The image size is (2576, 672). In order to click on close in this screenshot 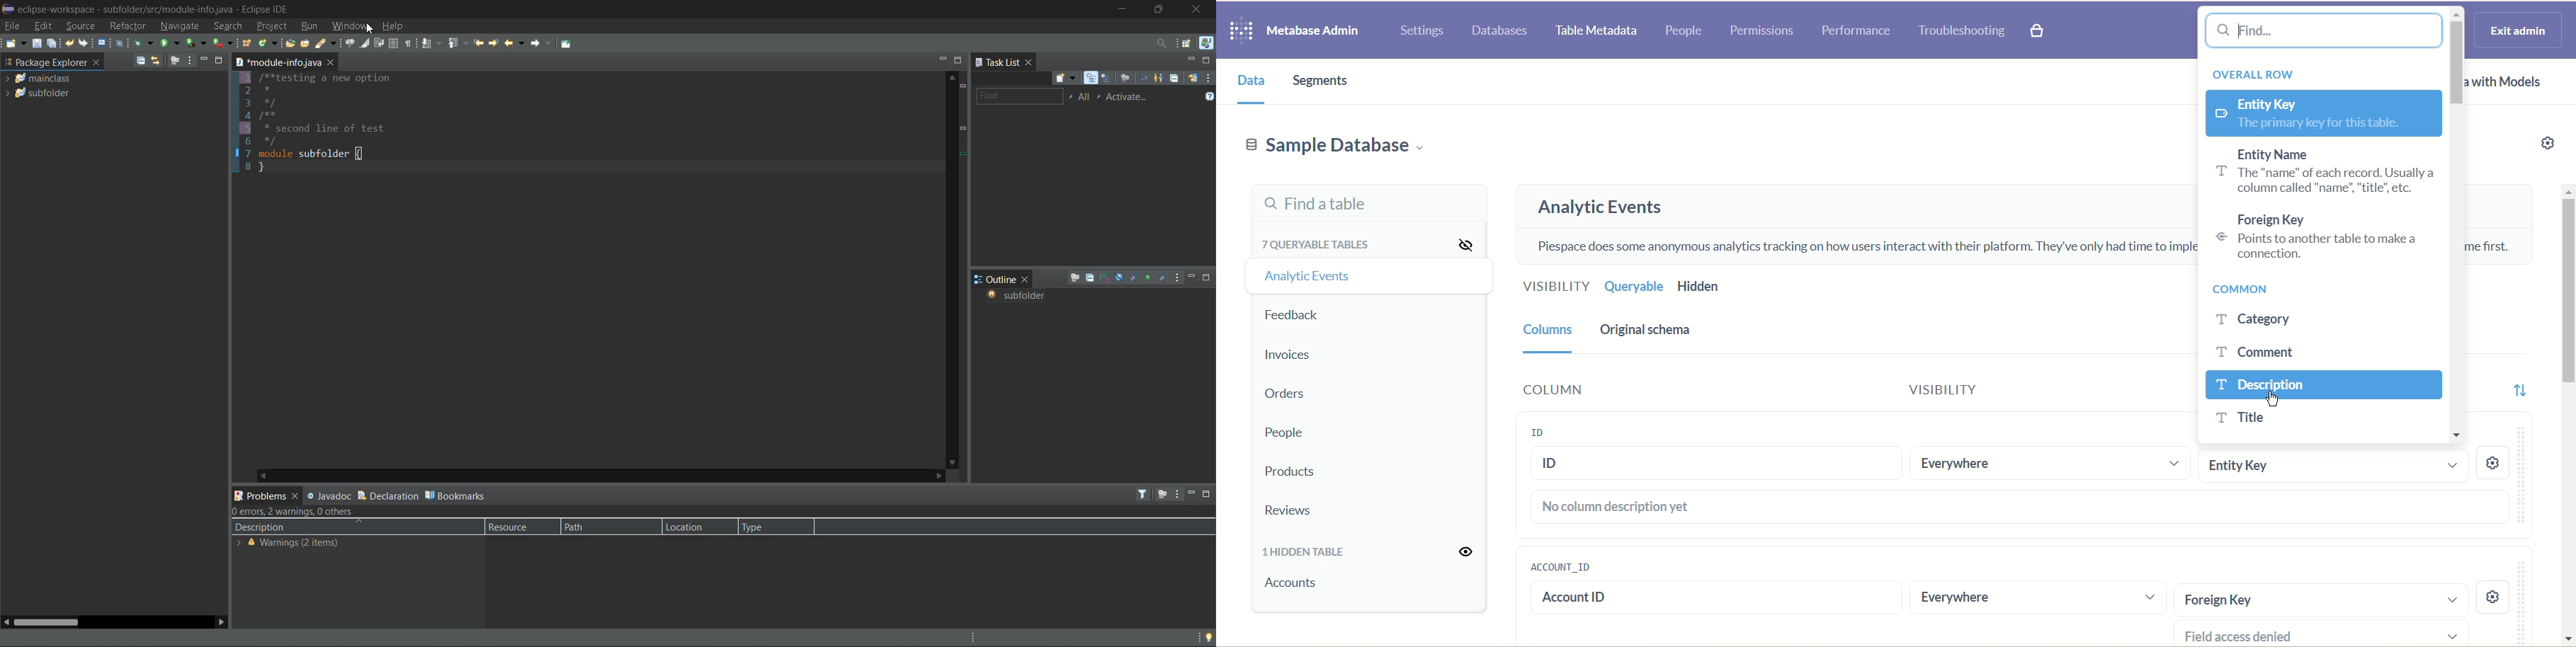, I will do `click(295, 496)`.